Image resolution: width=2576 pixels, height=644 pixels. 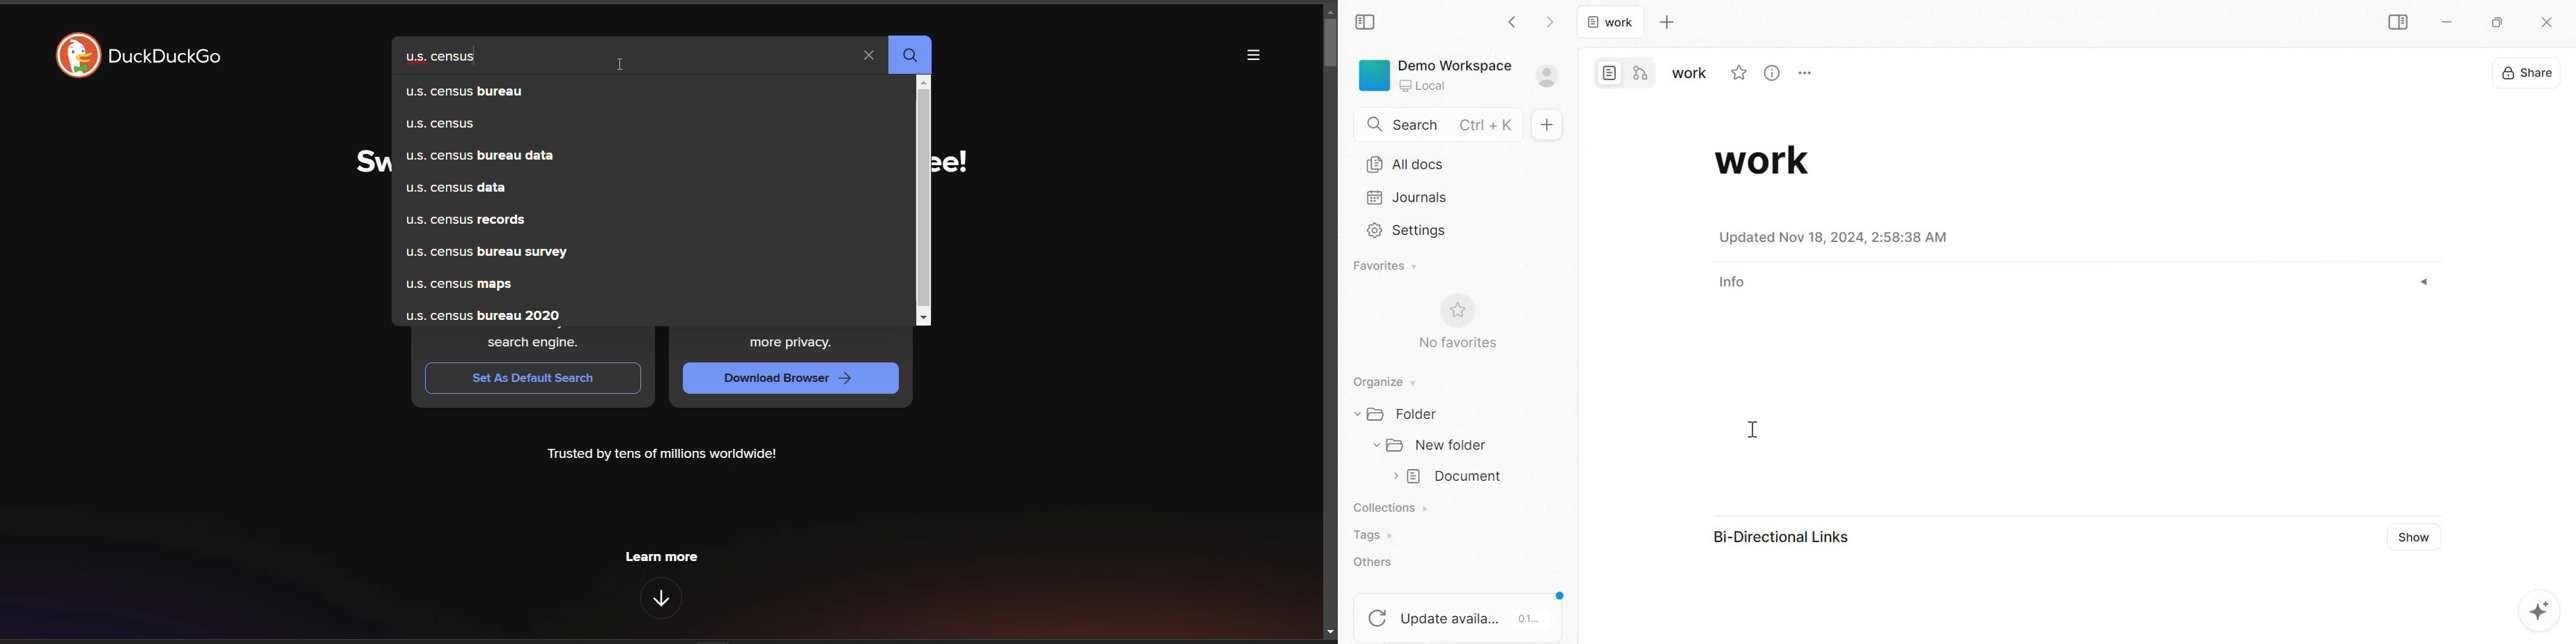 I want to click on No favorites, so click(x=1456, y=321).